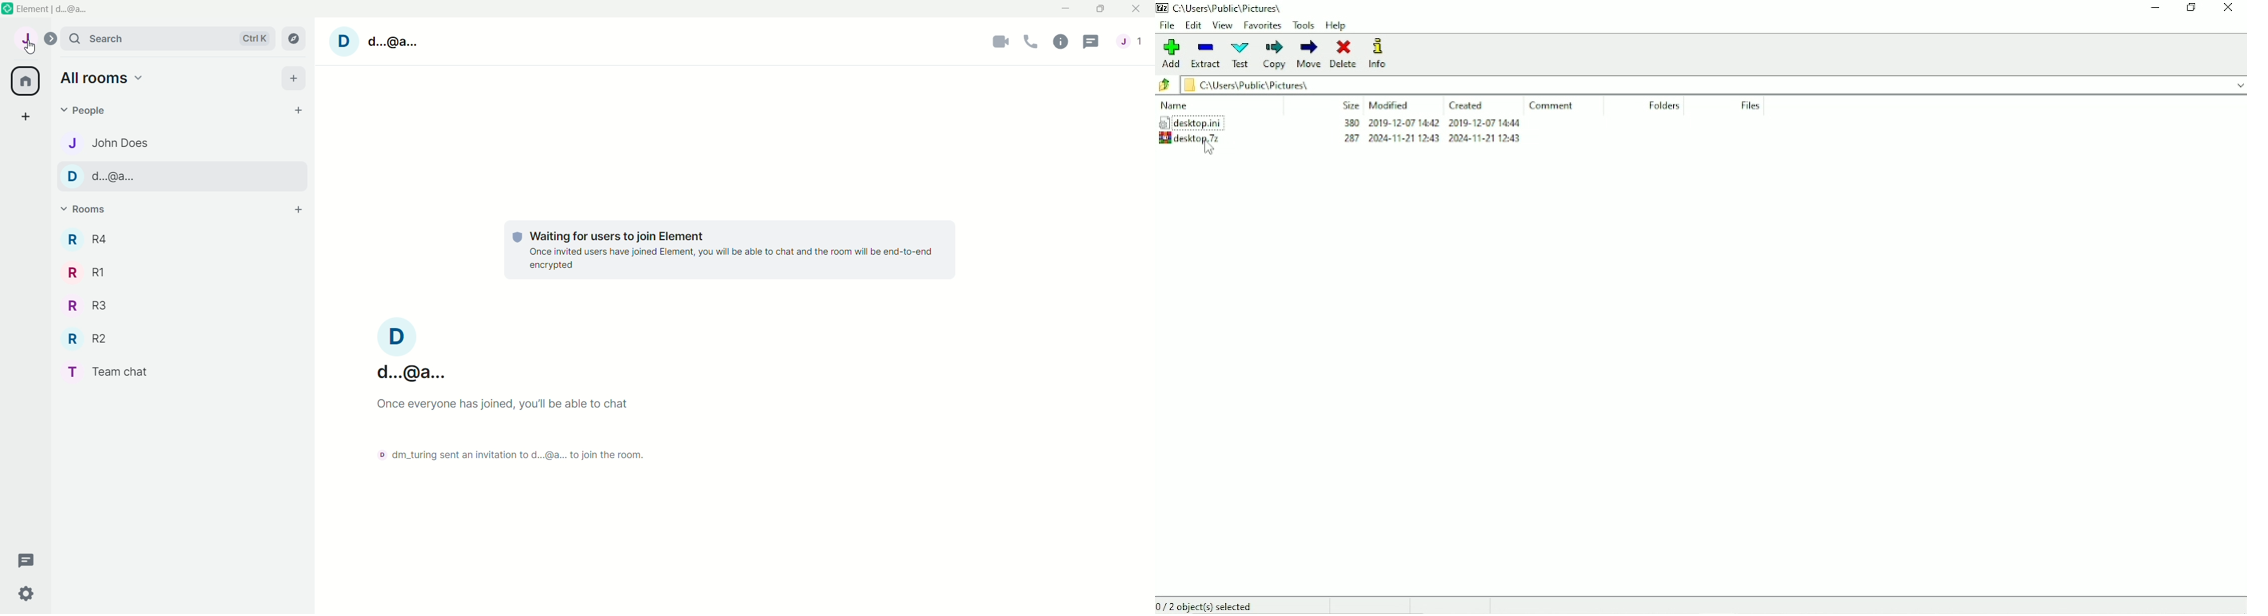 The height and width of the screenshot is (616, 2268). I want to click on waiting for users to join element, so click(597, 232).